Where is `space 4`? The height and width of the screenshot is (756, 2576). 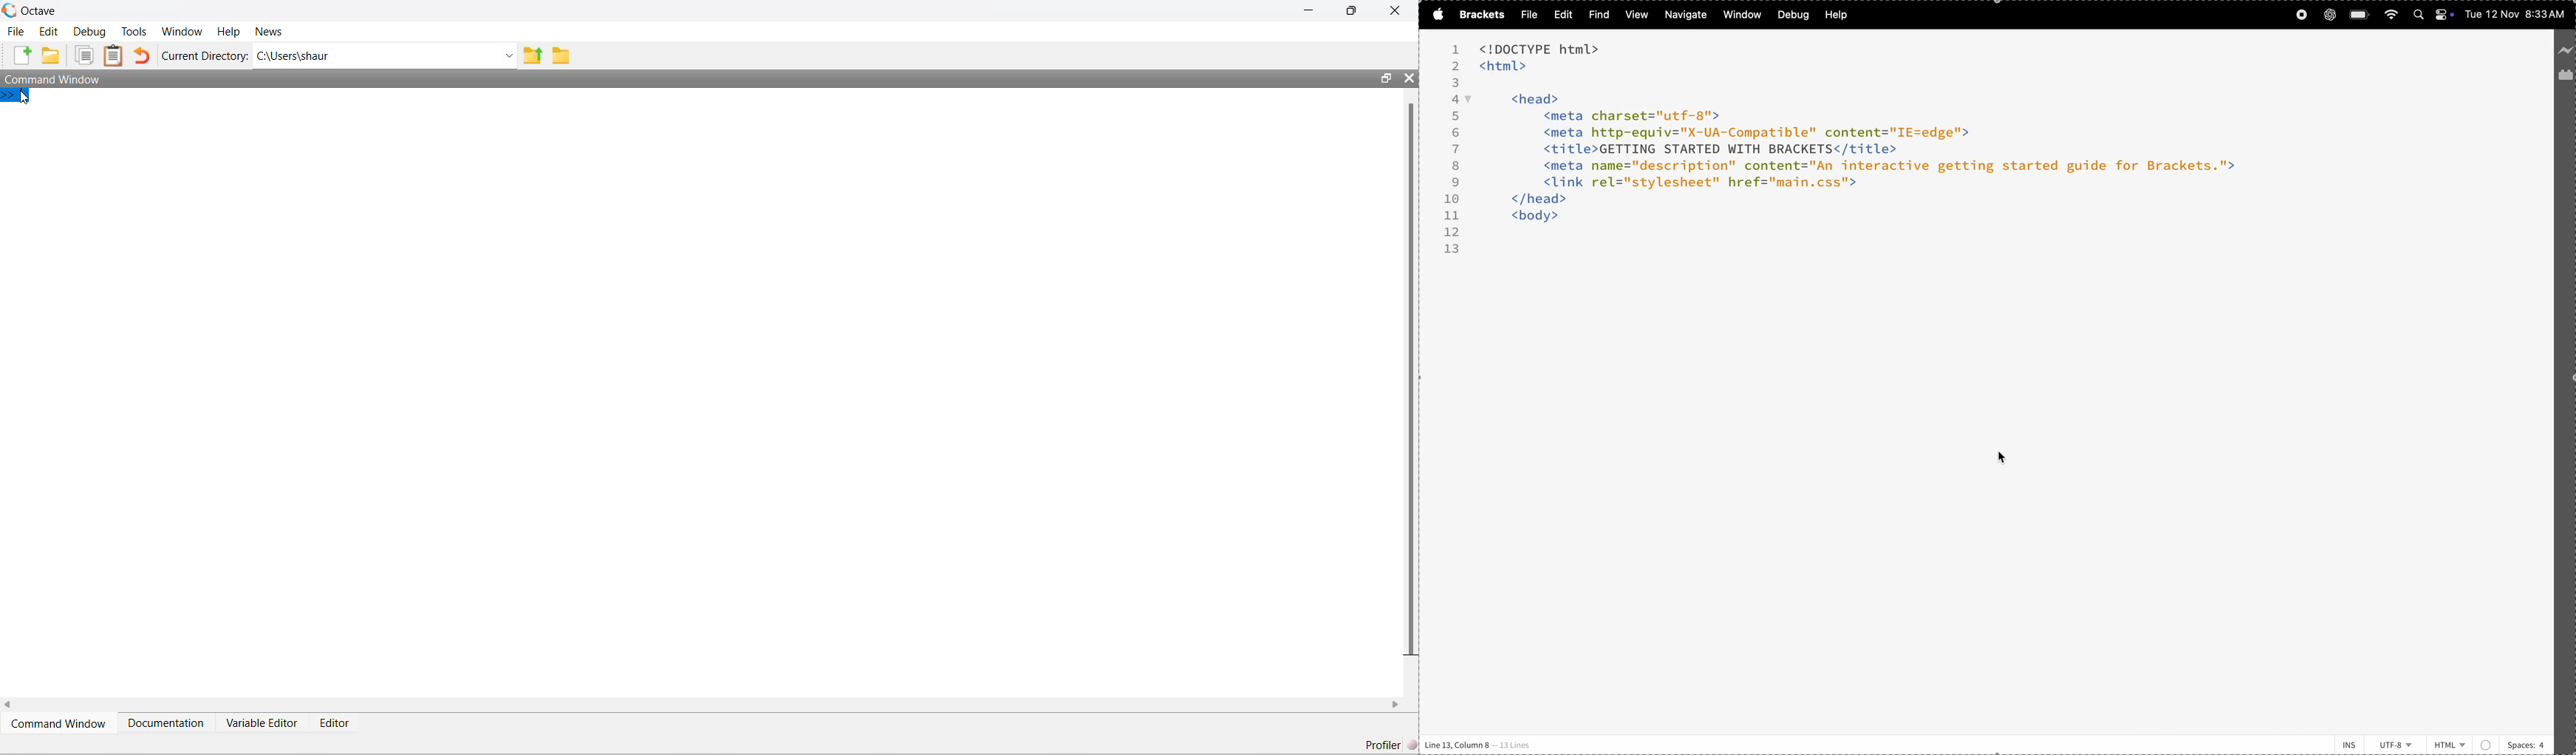 space 4 is located at coordinates (2526, 743).